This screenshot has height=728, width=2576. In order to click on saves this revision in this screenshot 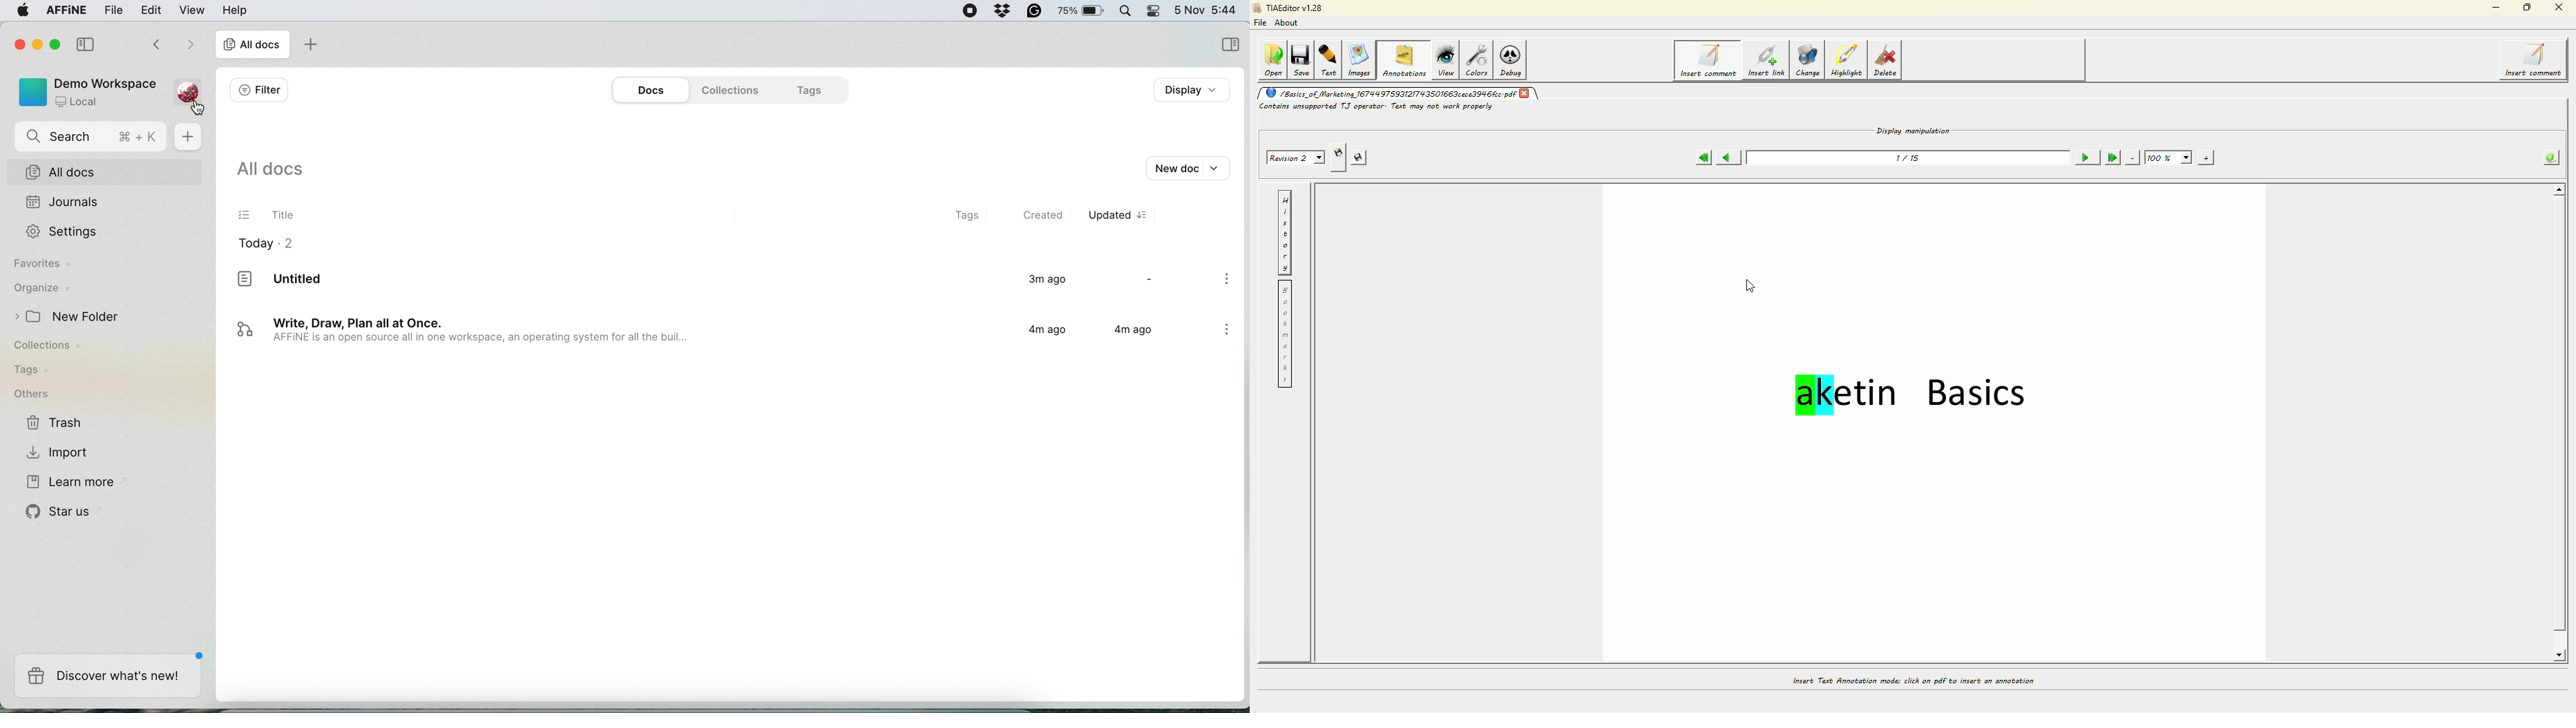, I will do `click(1363, 158)`.